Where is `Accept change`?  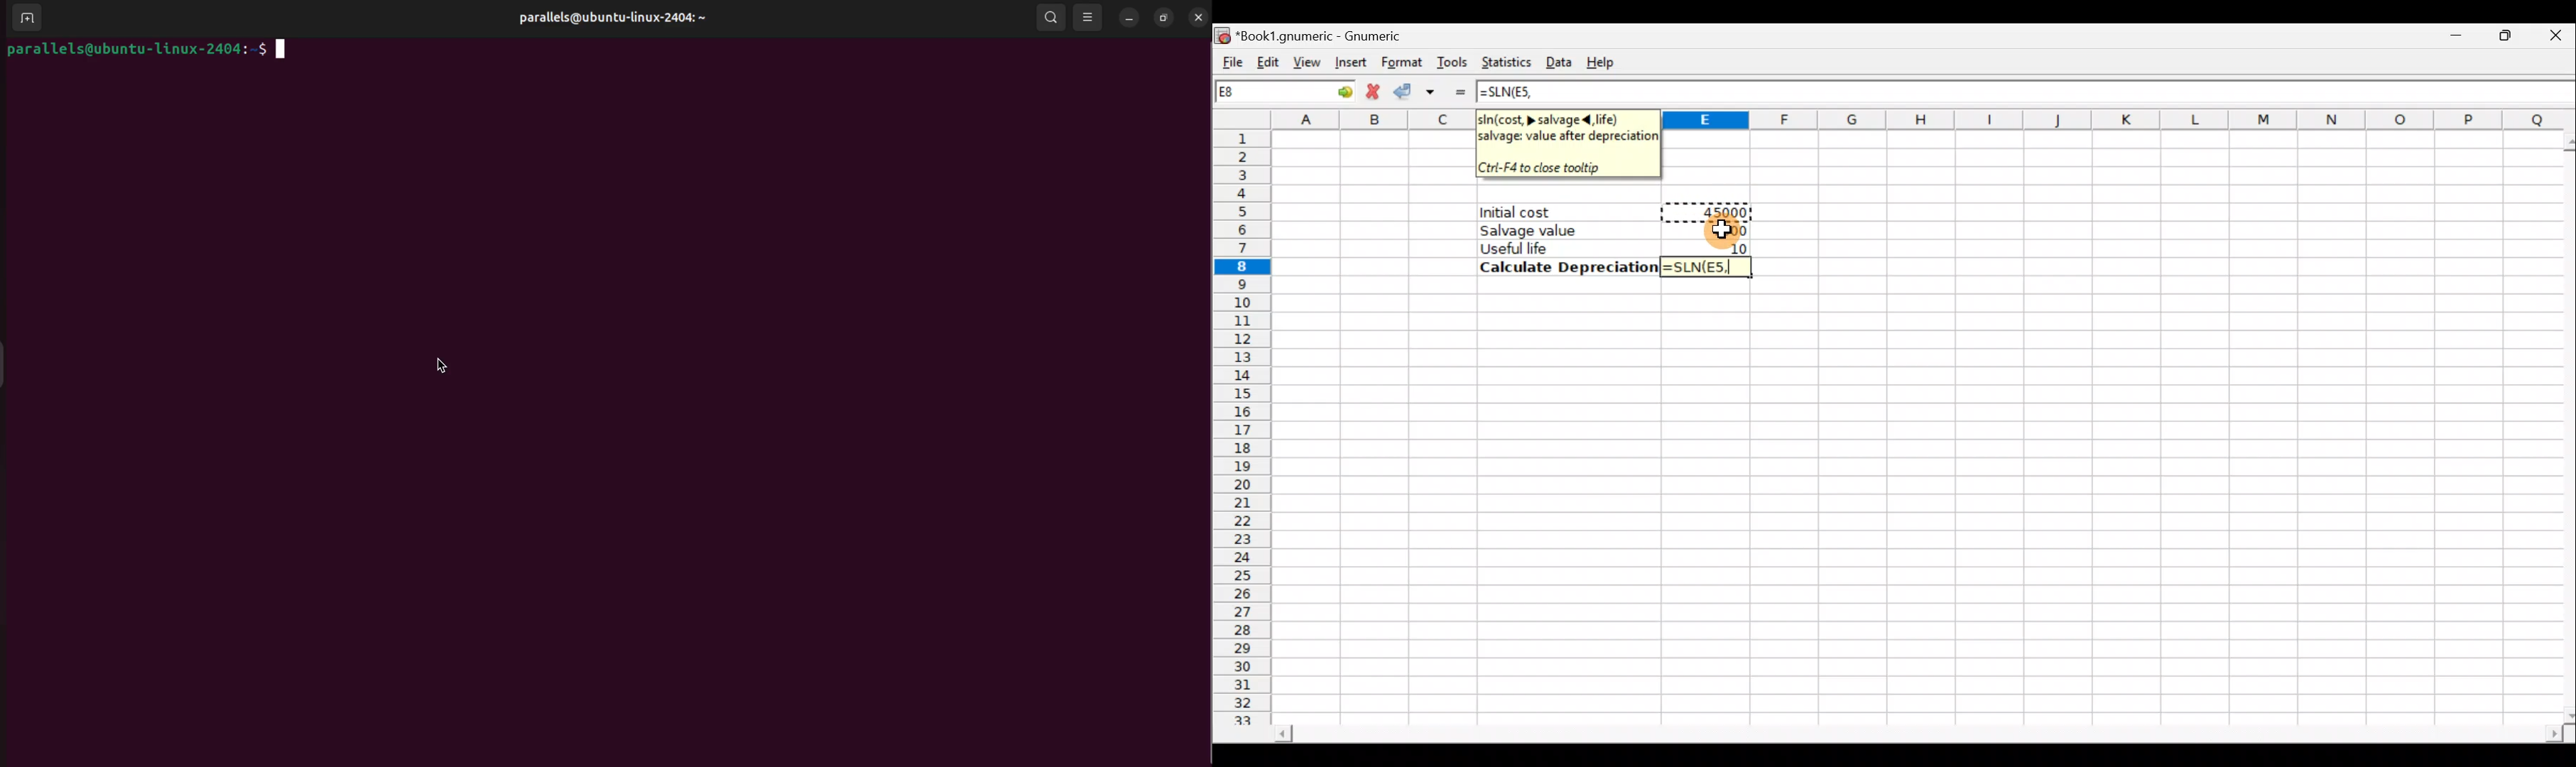 Accept change is located at coordinates (1418, 89).